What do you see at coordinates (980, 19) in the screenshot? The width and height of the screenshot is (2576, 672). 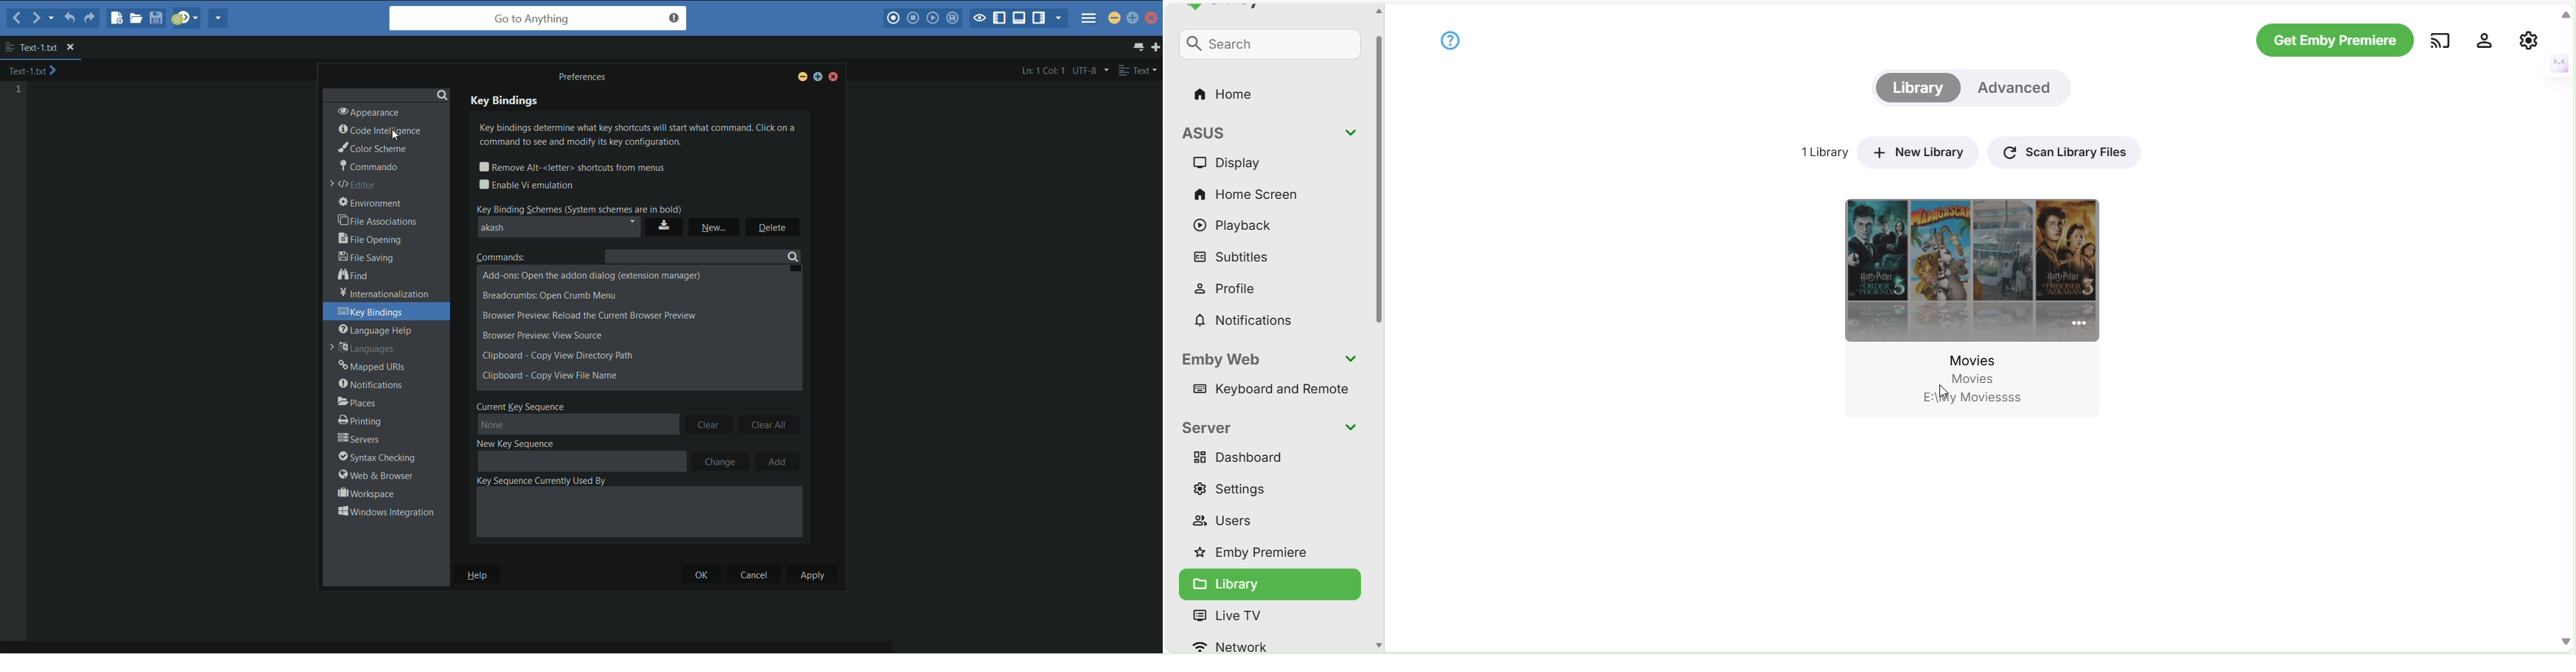 I see `toggle focus mode` at bounding box center [980, 19].